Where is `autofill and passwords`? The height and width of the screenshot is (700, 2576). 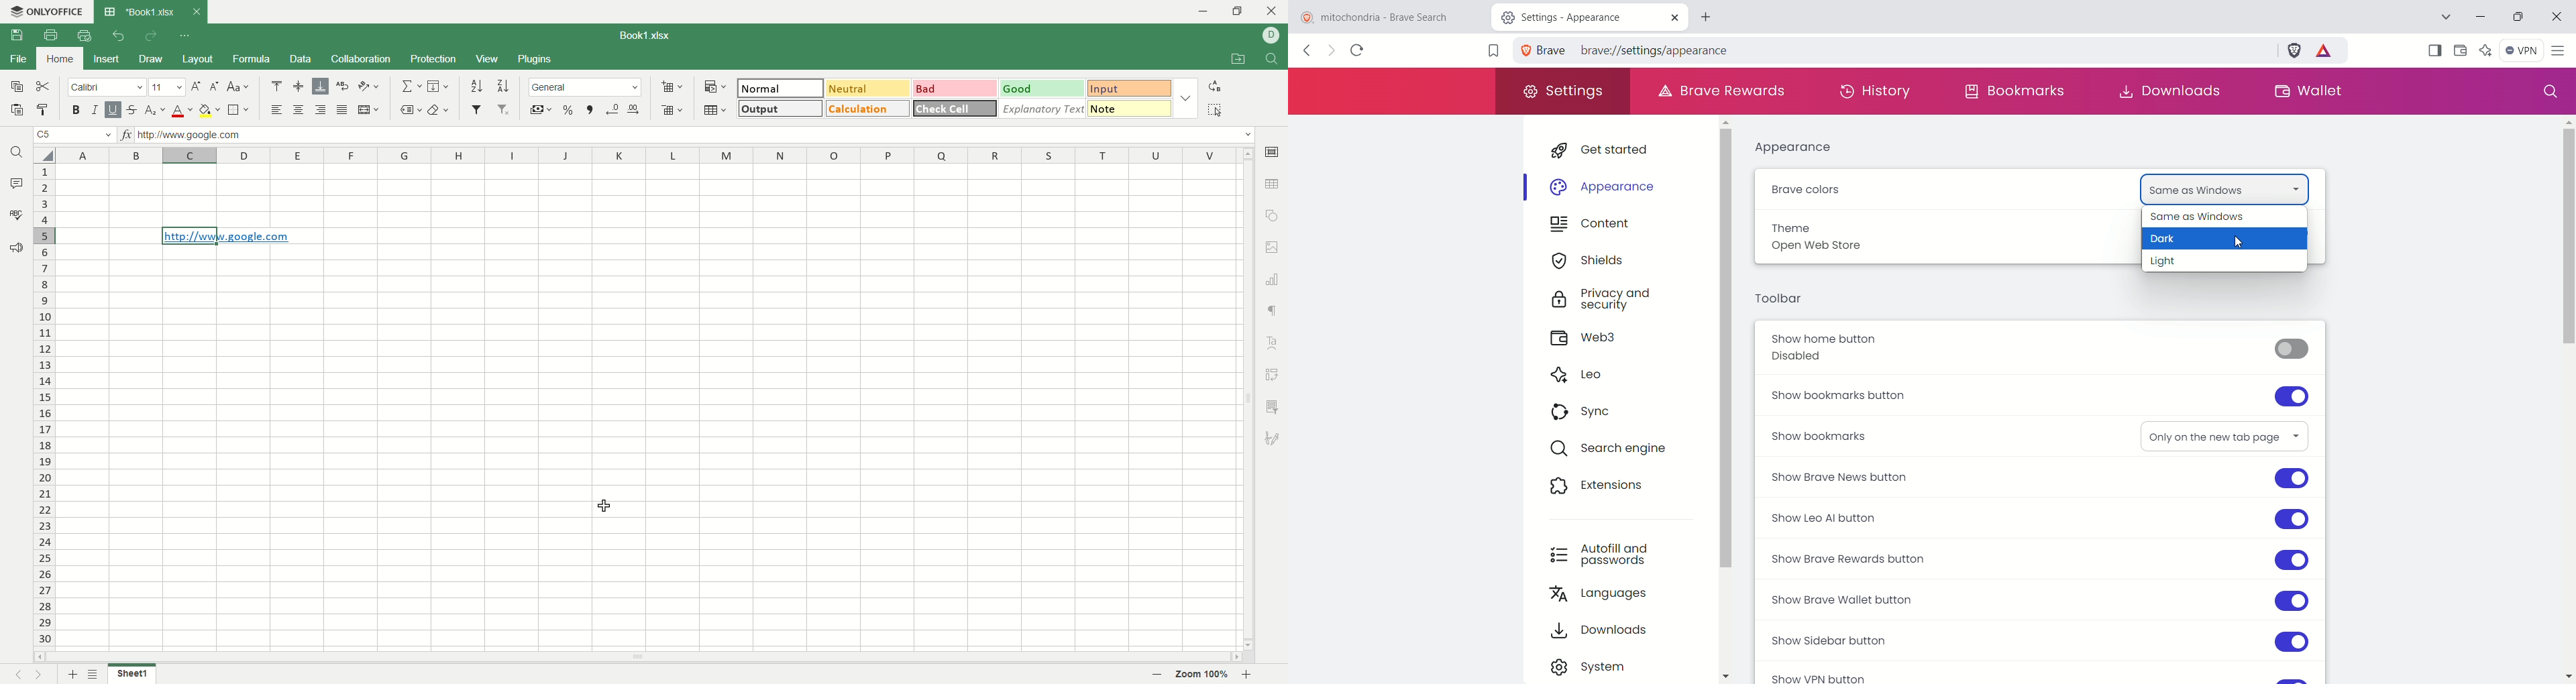 autofill and passwords is located at coordinates (1604, 553).